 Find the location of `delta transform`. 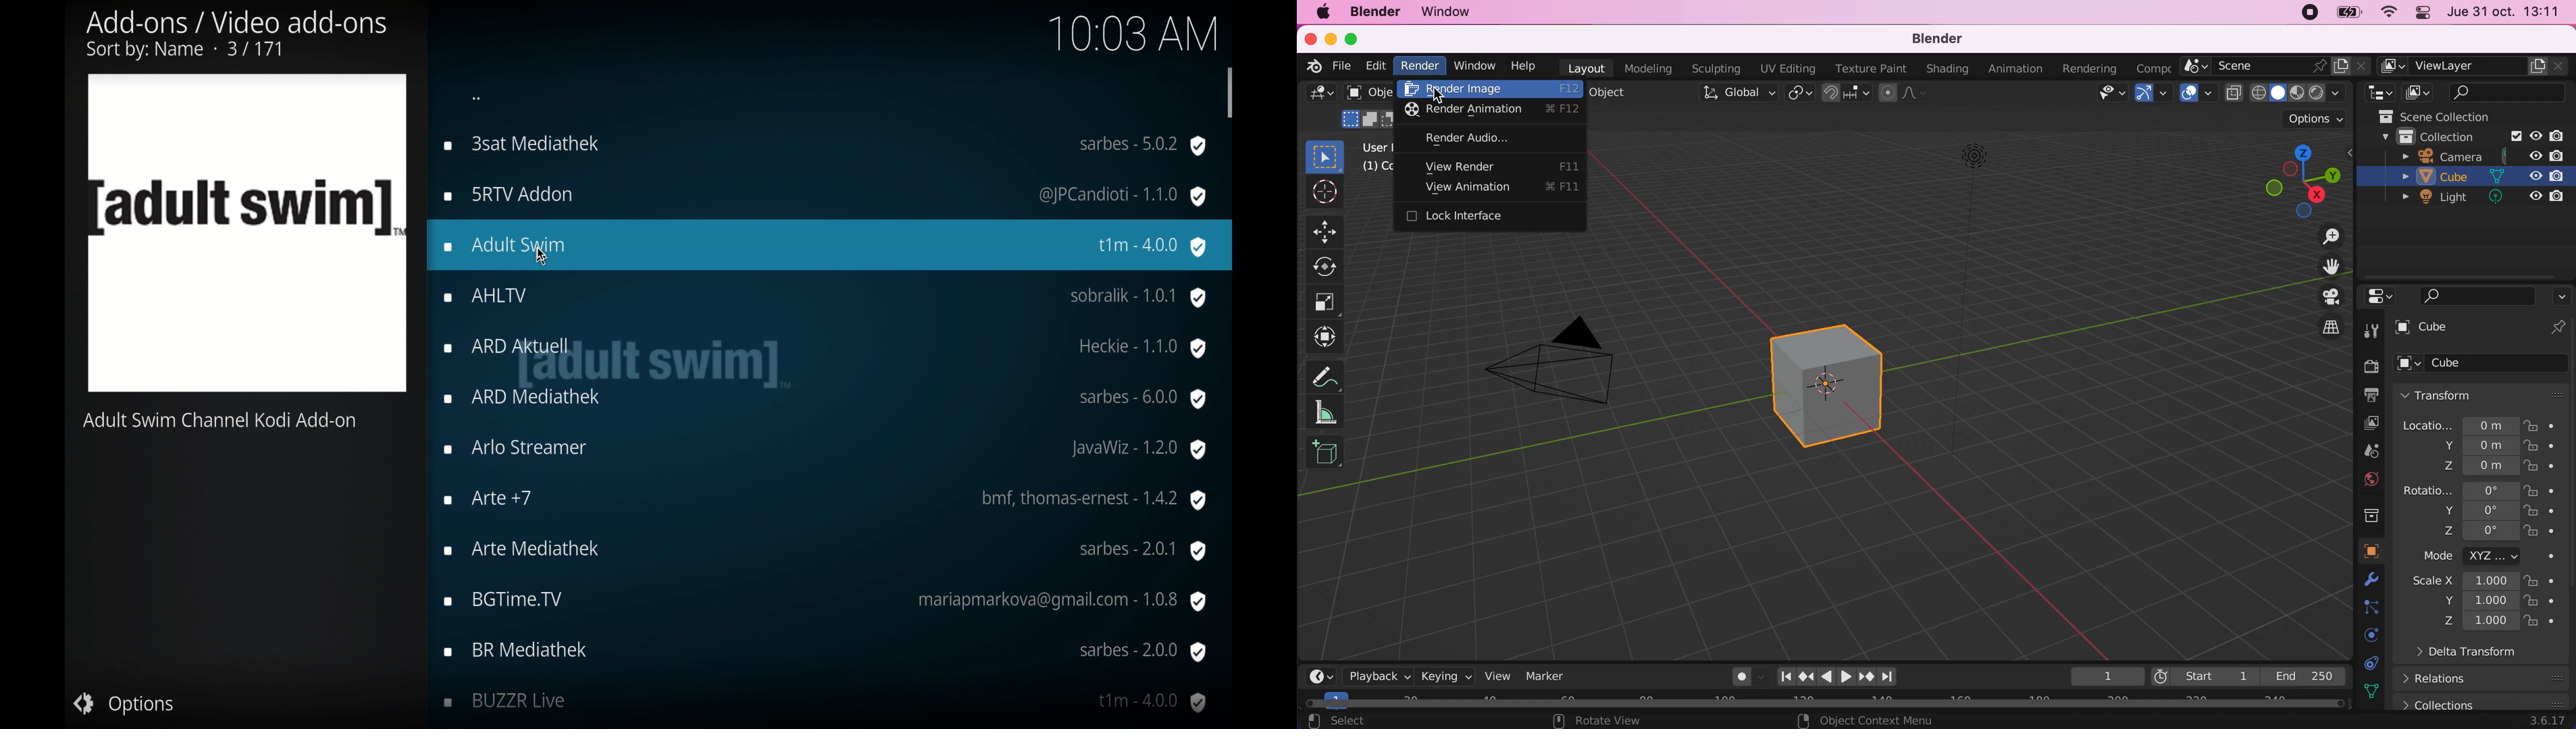

delta transform is located at coordinates (2459, 656).